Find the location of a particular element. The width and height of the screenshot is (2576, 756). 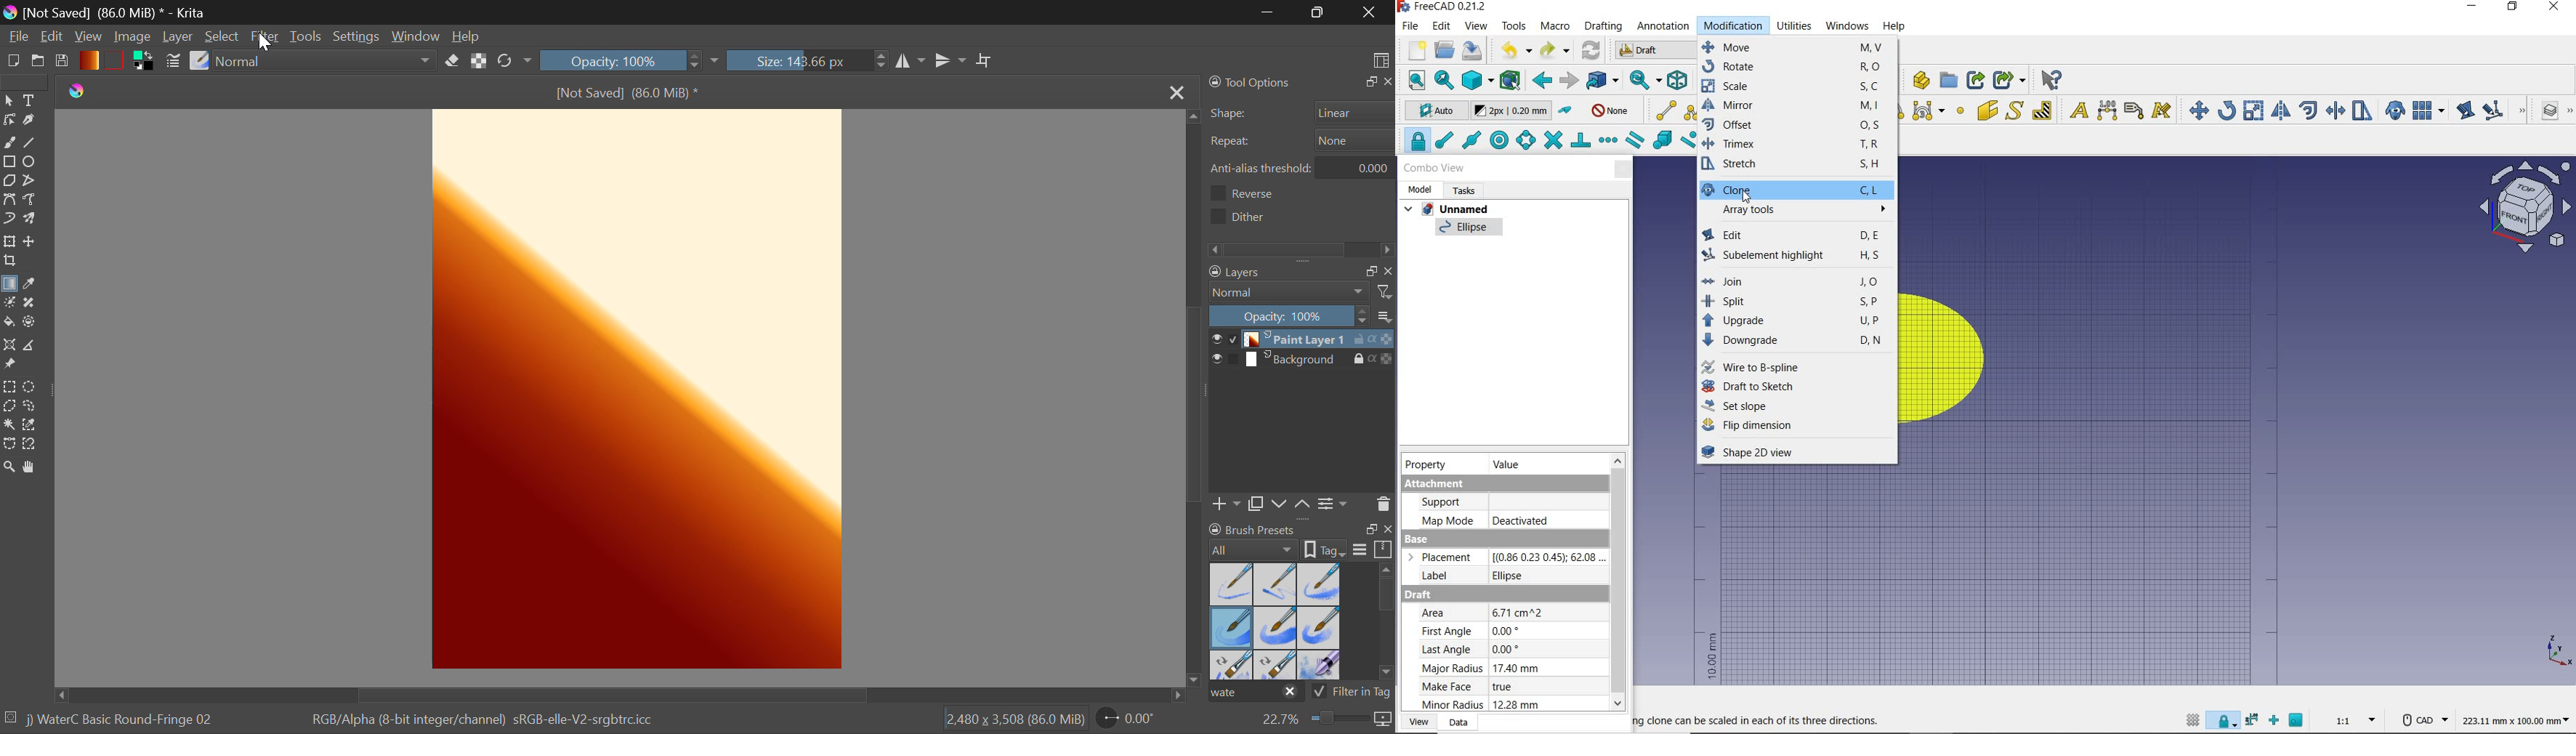

base is located at coordinates (1503, 560).